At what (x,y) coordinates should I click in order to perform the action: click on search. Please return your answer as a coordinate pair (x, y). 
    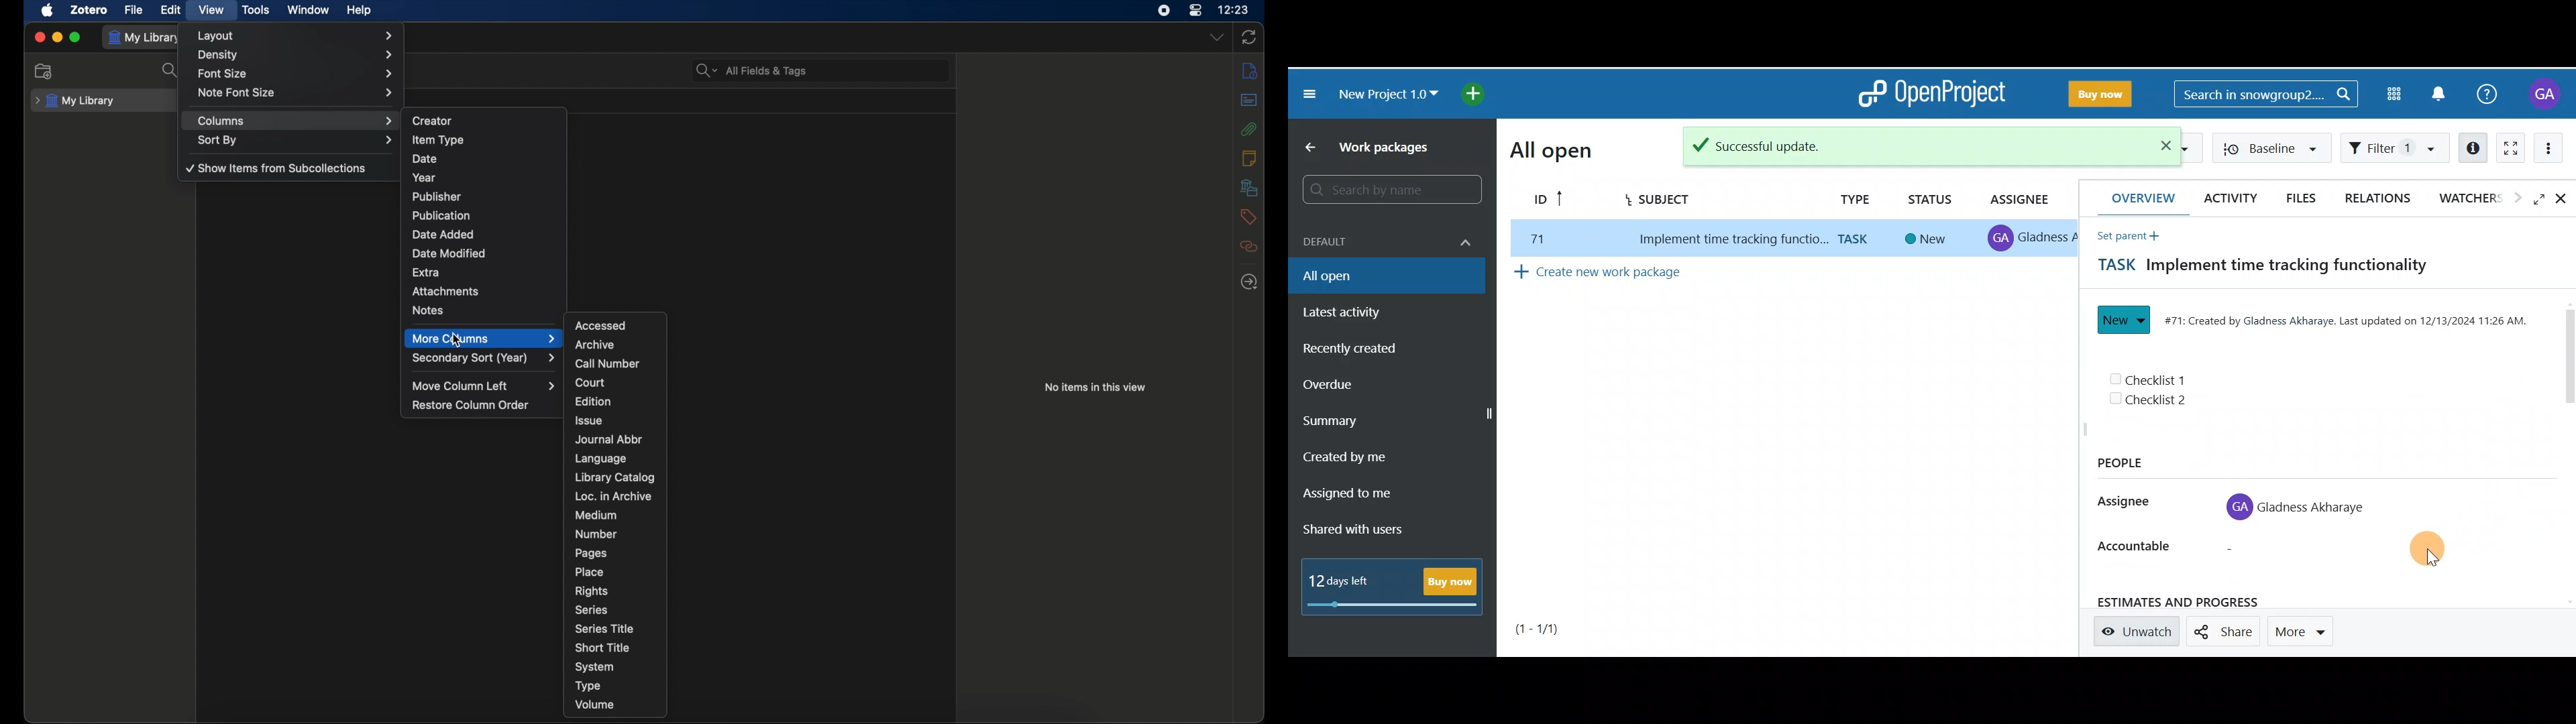
    Looking at the image, I should click on (172, 70).